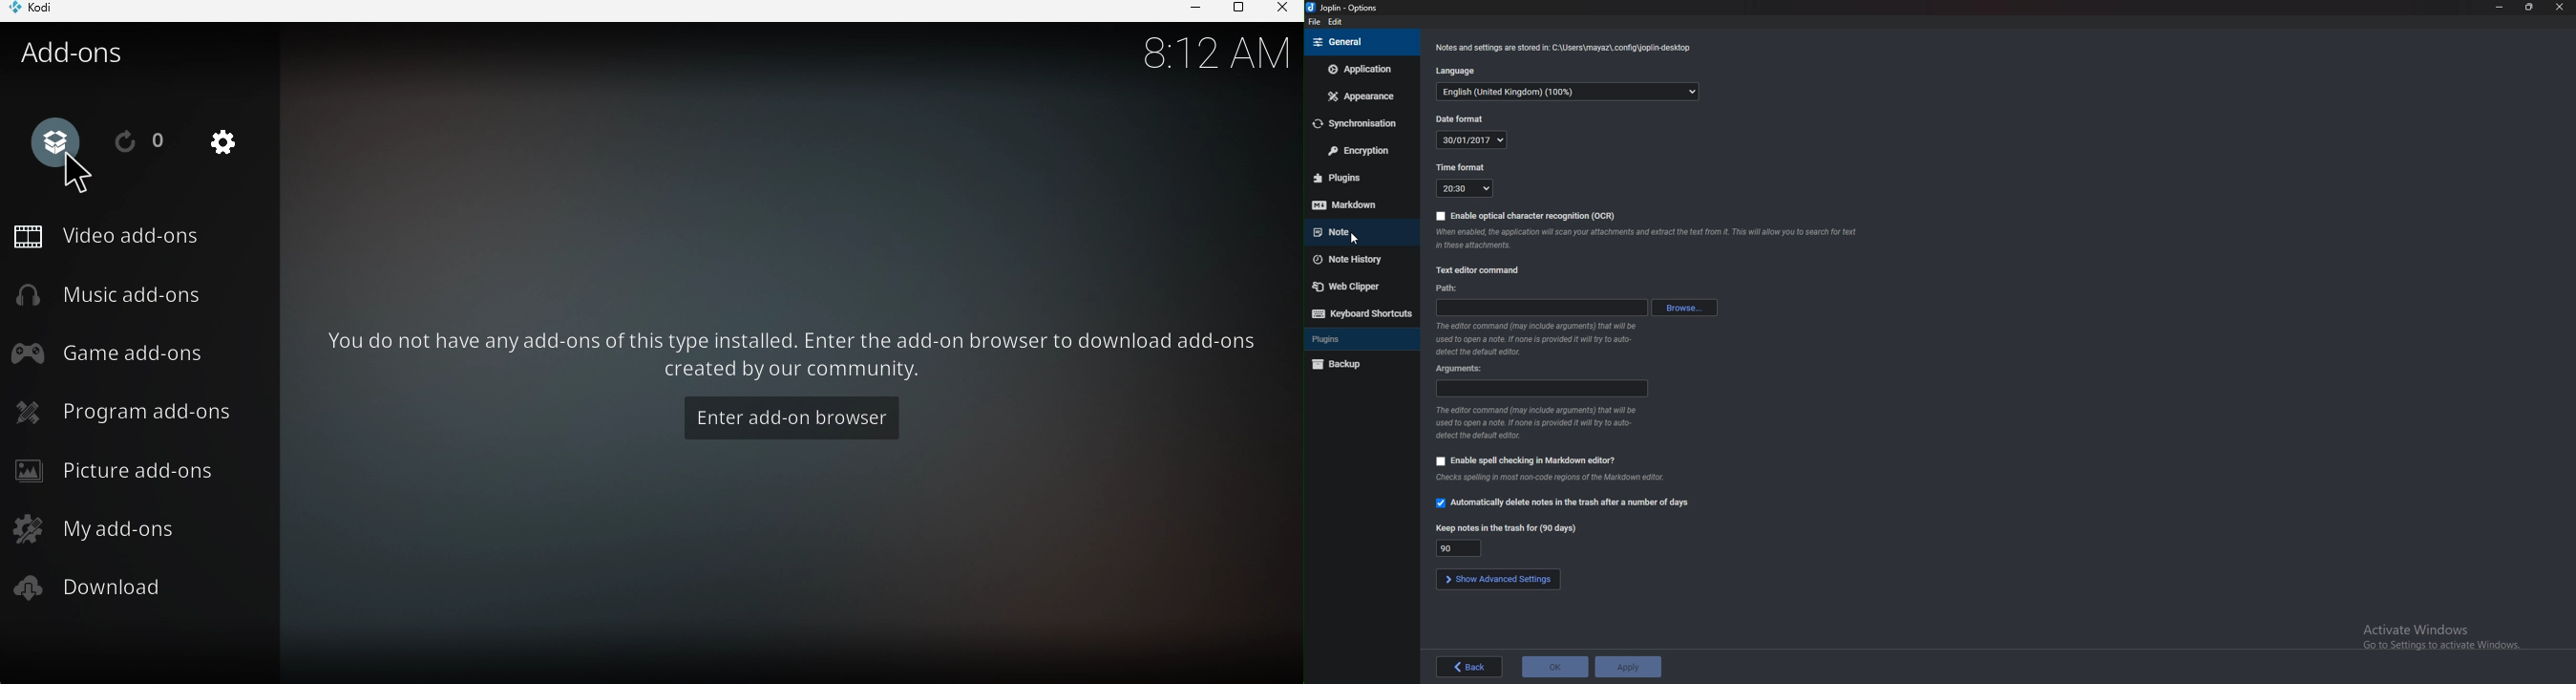  Describe the element at coordinates (1555, 665) in the screenshot. I see `ok` at that location.